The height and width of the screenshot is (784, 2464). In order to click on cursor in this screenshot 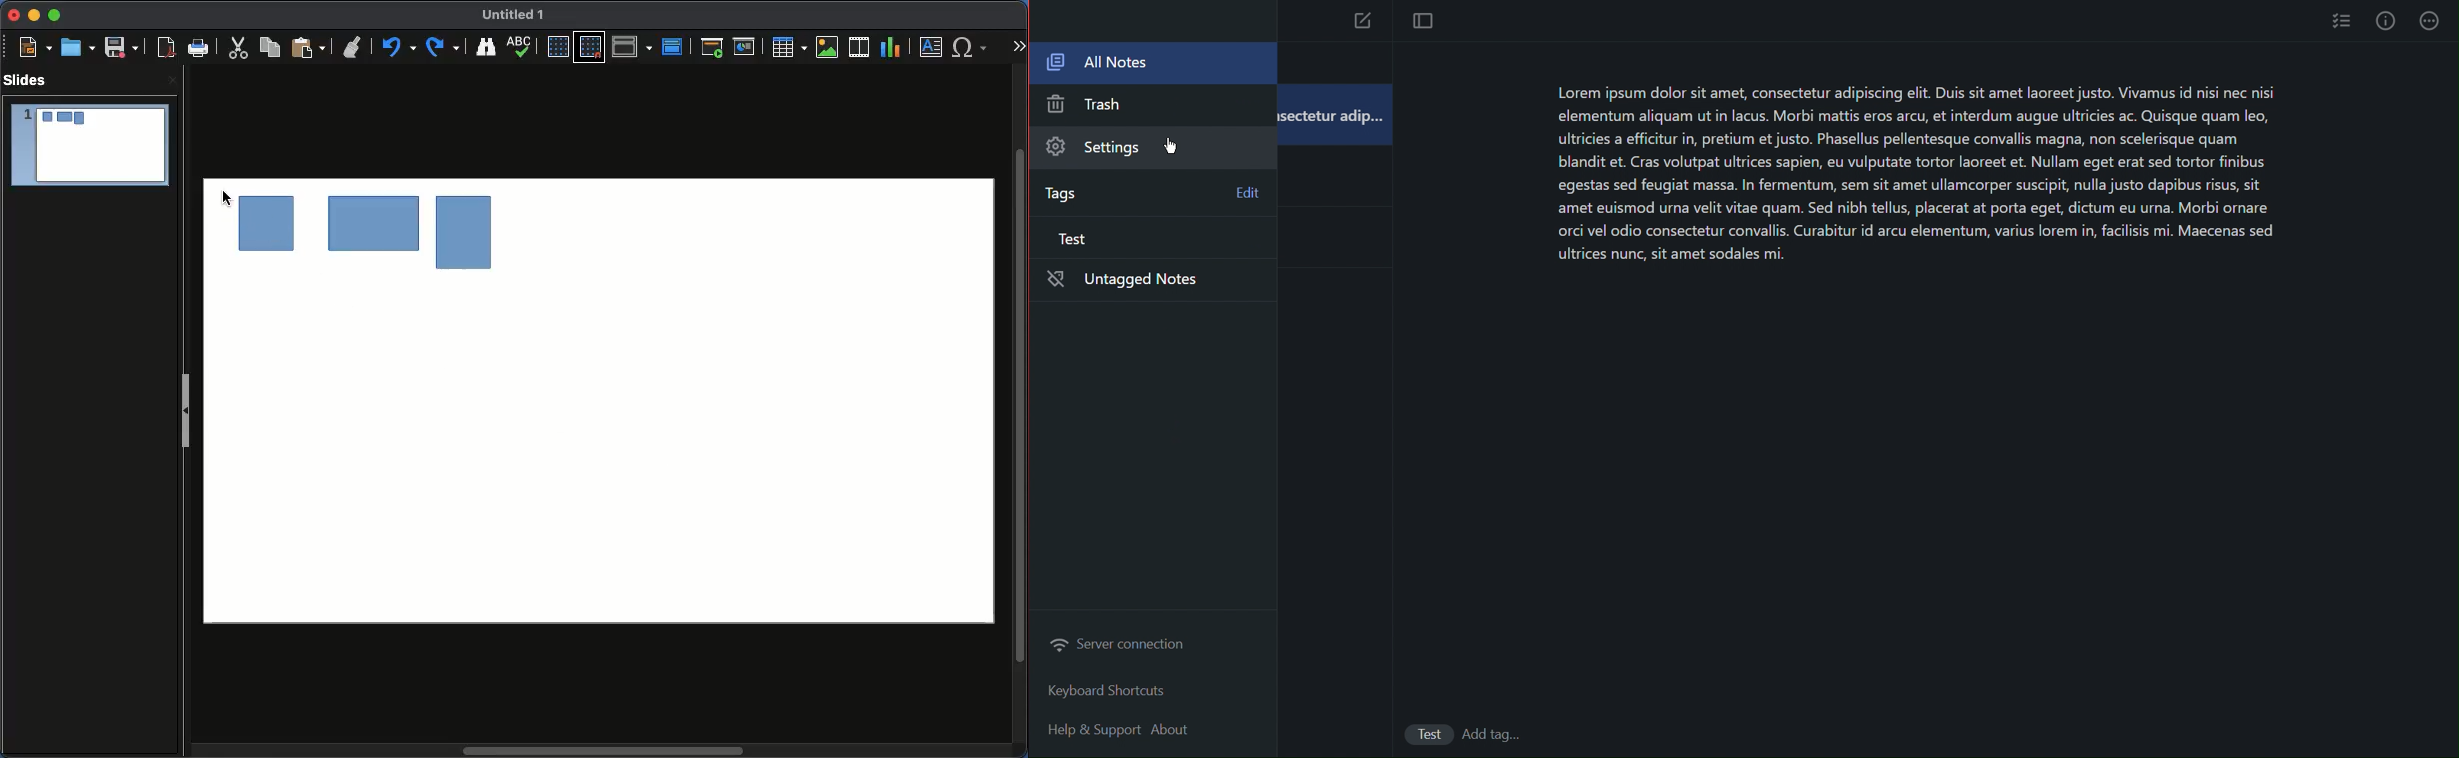, I will do `click(1175, 146)`.